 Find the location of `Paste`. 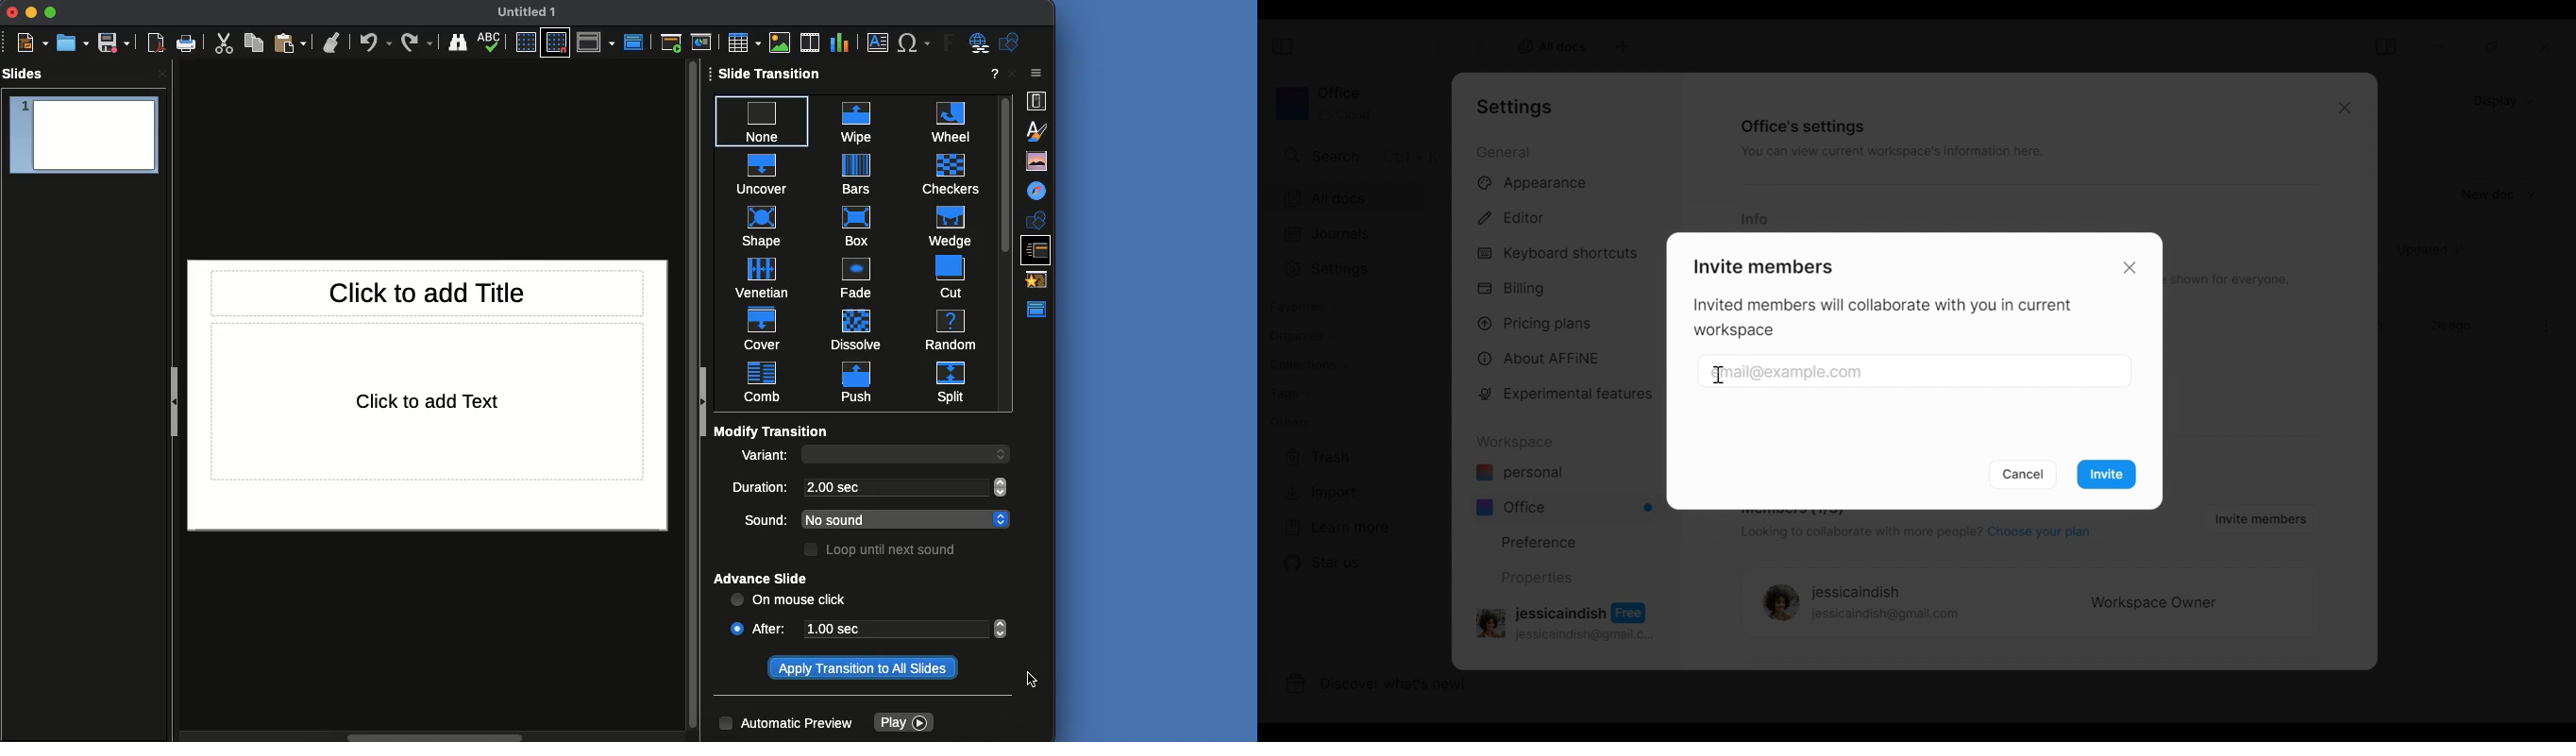

Paste is located at coordinates (292, 42).